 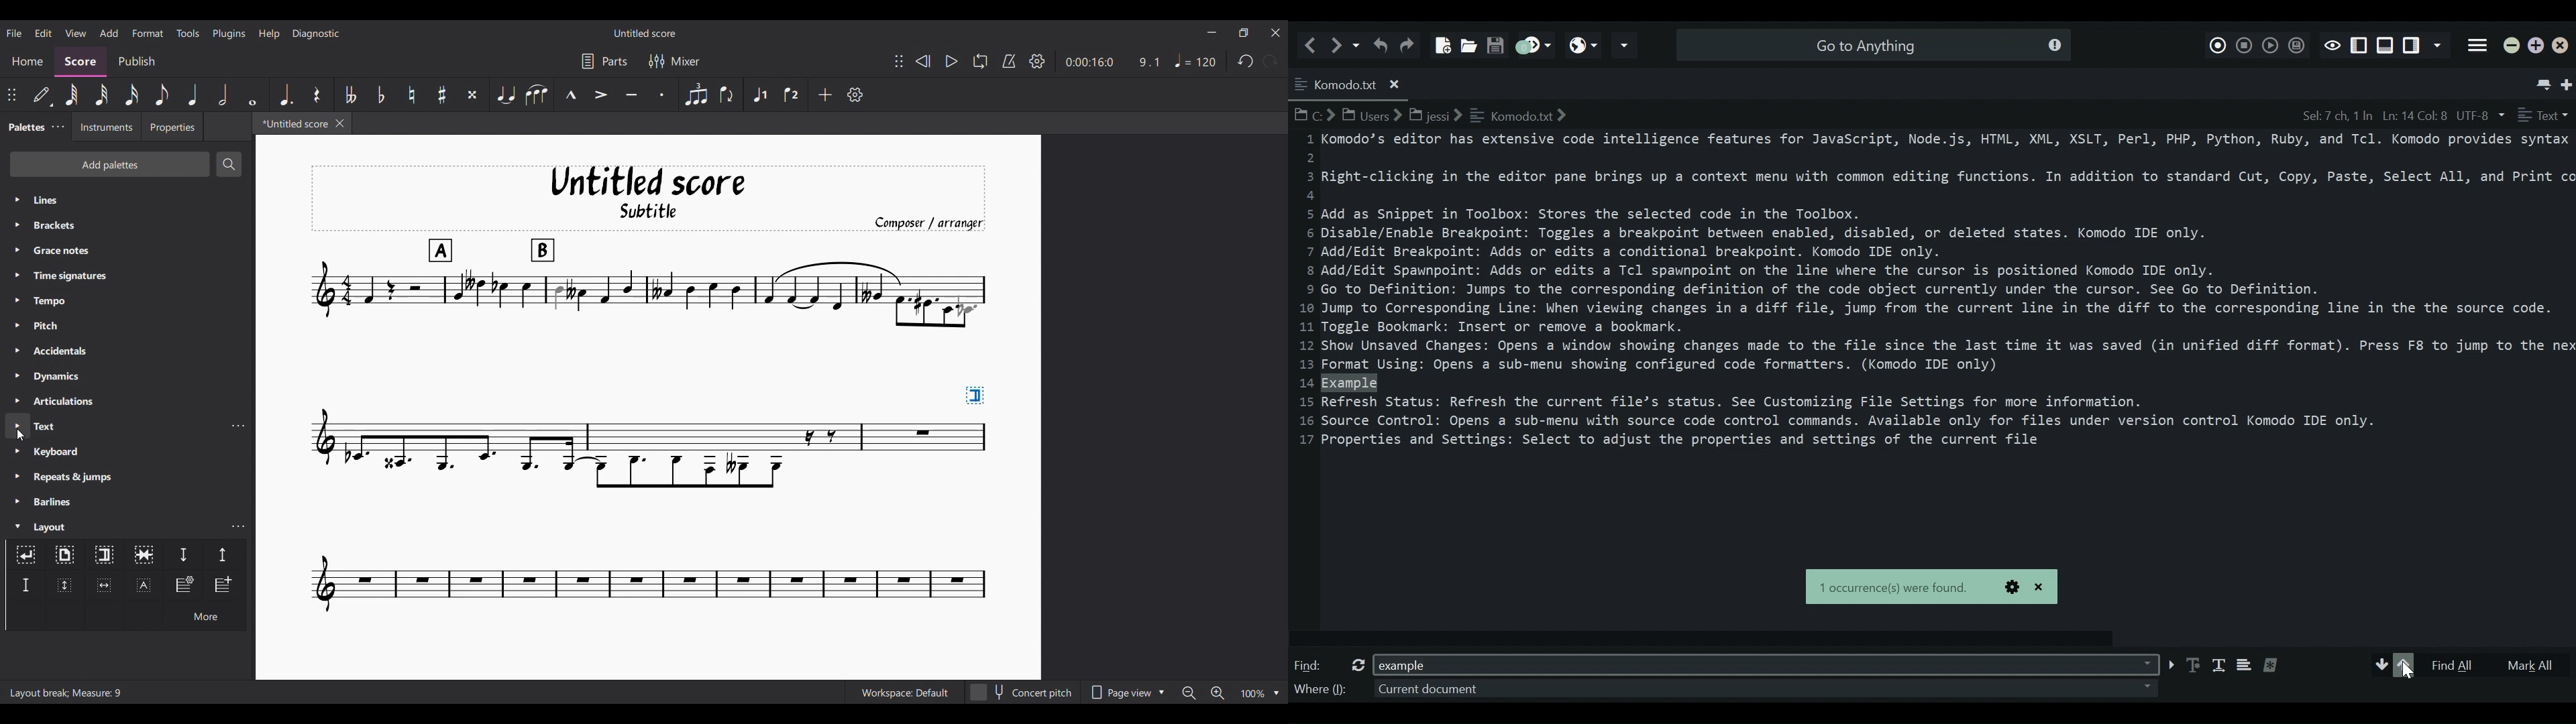 I want to click on Minimize, so click(x=1212, y=32).